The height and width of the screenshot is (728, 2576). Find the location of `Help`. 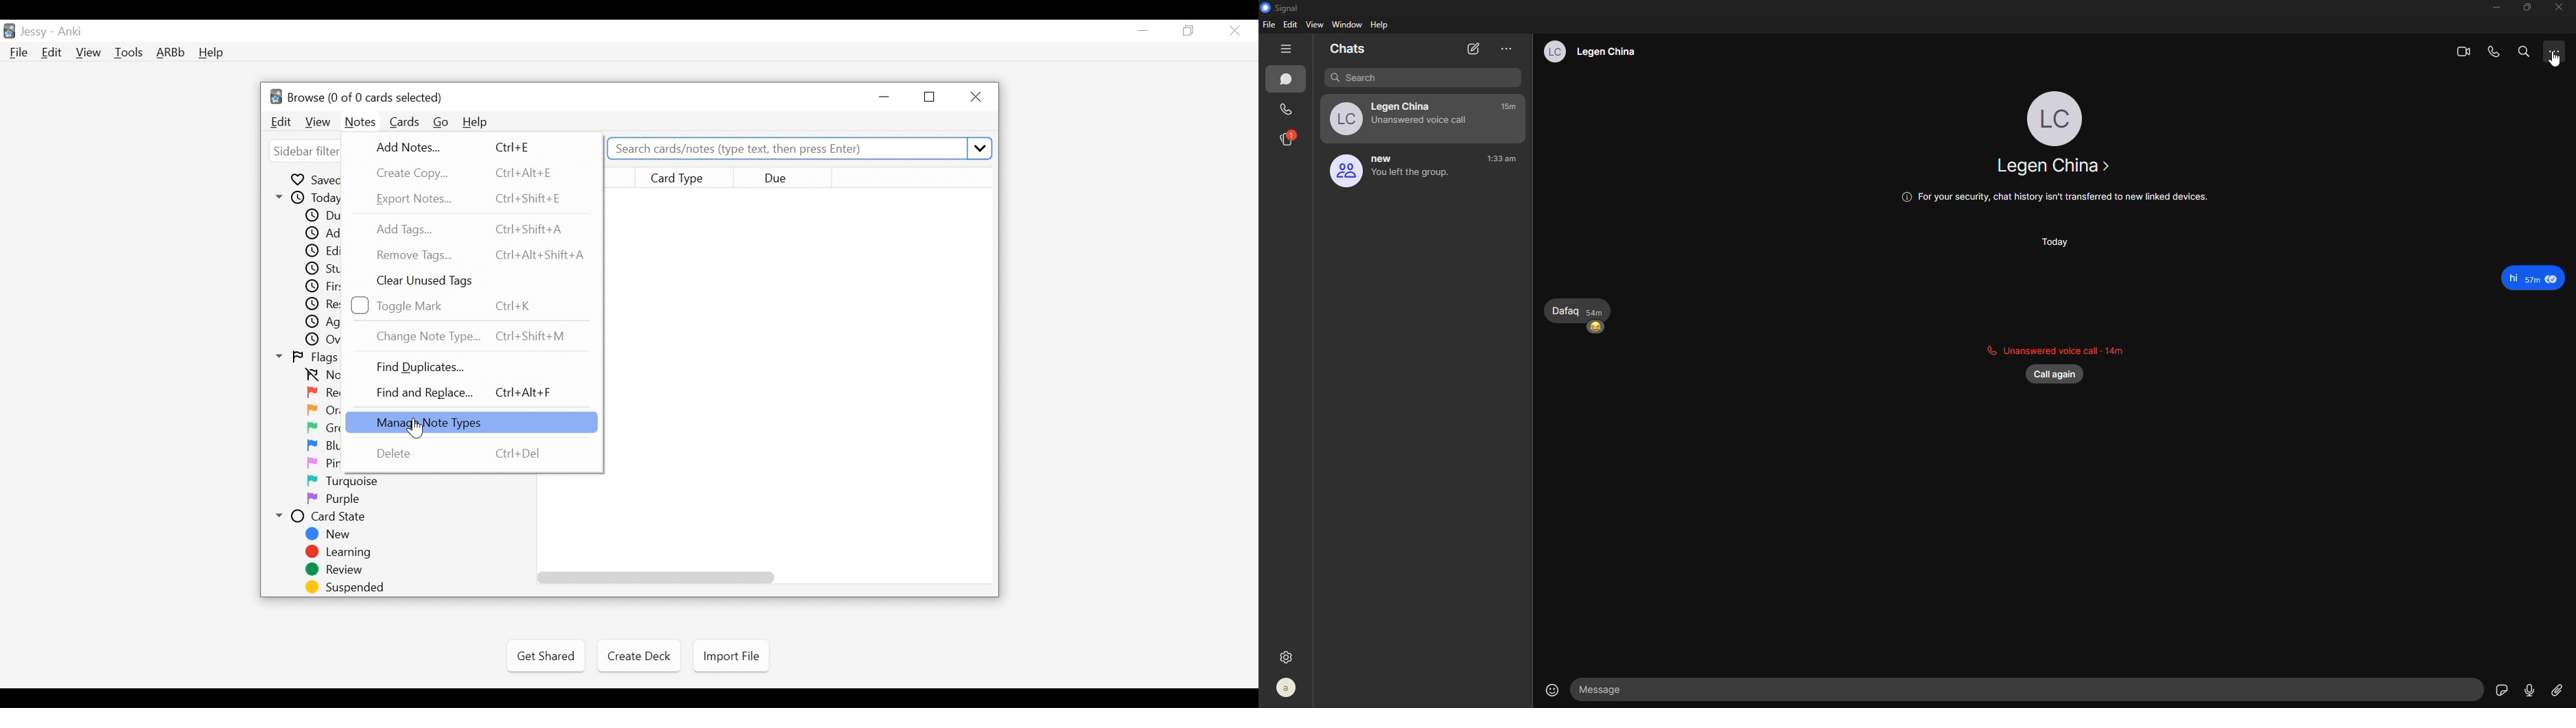

Help is located at coordinates (210, 54).